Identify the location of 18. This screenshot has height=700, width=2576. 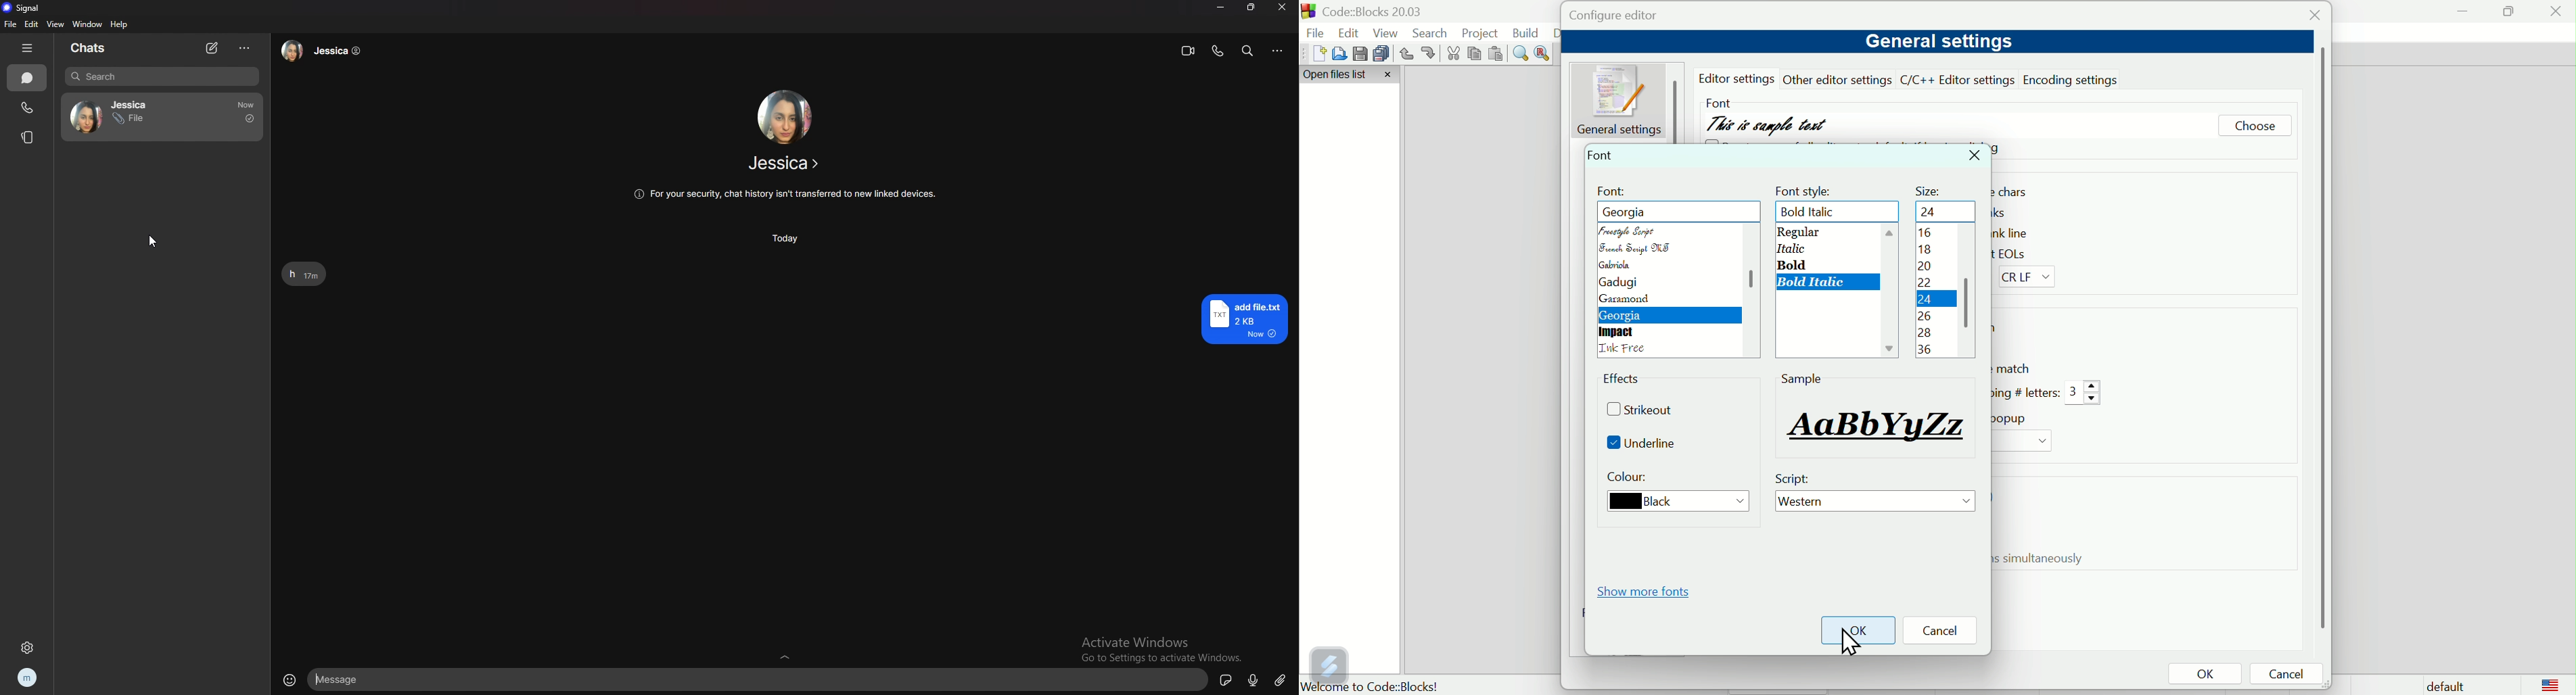
(1929, 249).